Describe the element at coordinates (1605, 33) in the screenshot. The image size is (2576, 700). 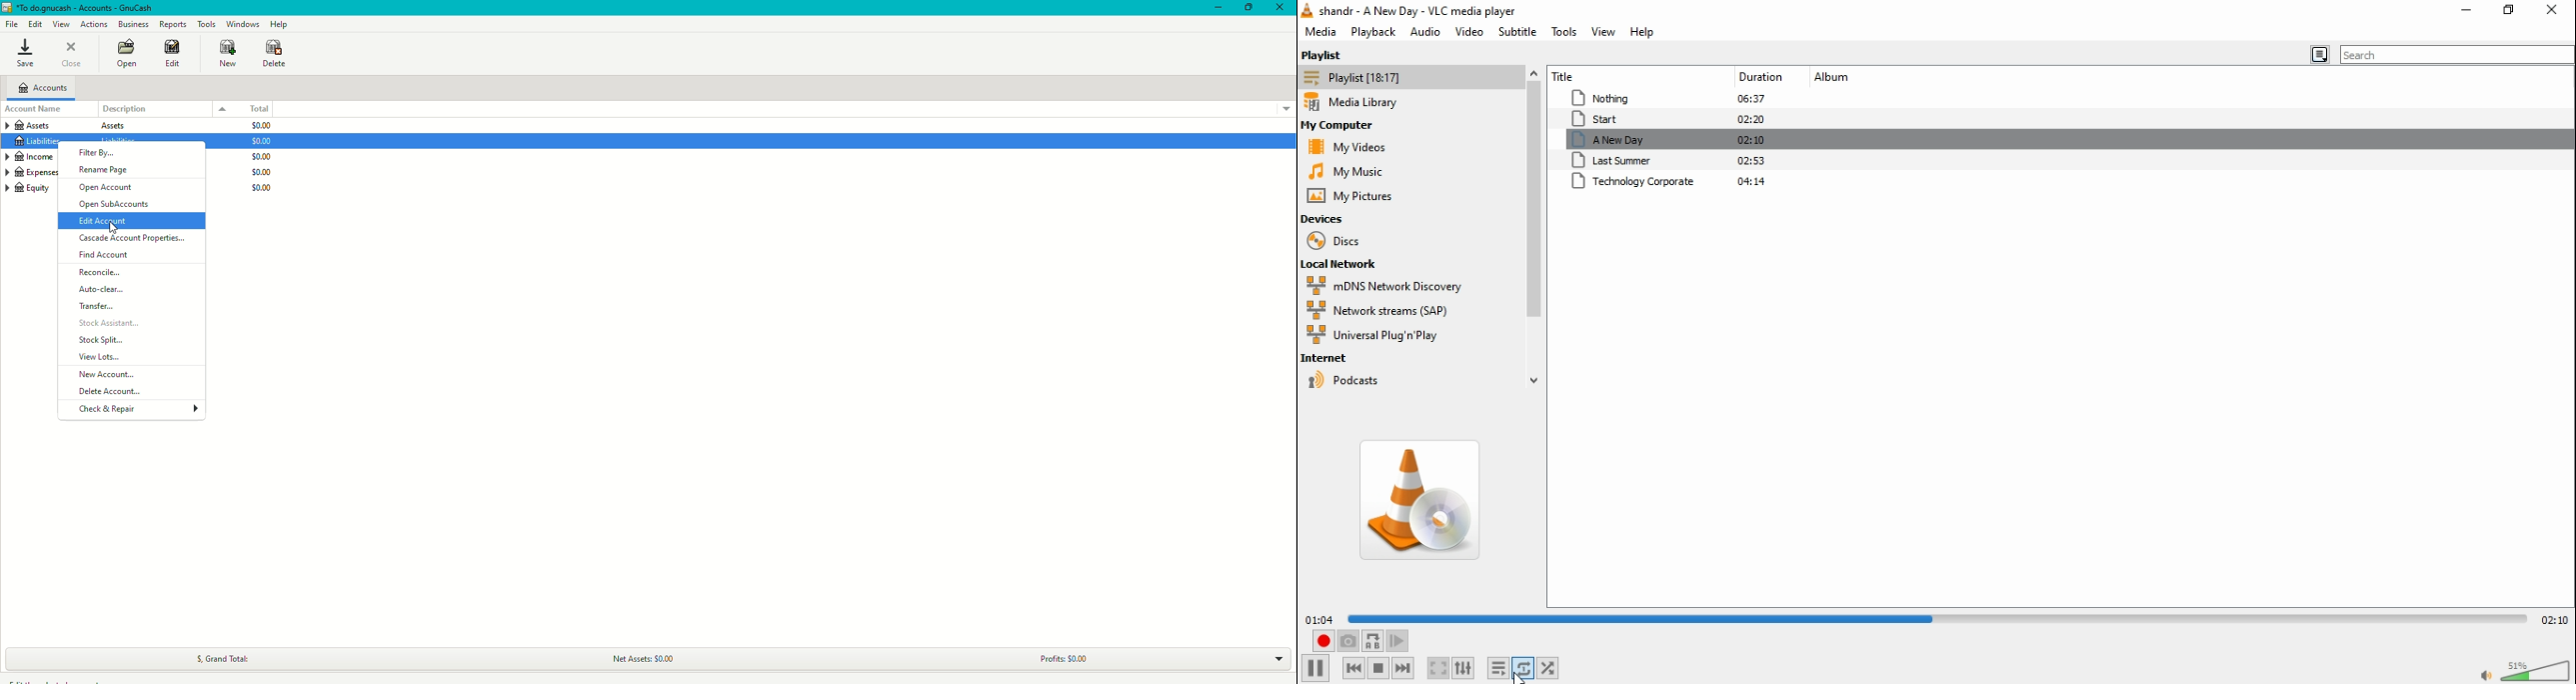
I see `view` at that location.